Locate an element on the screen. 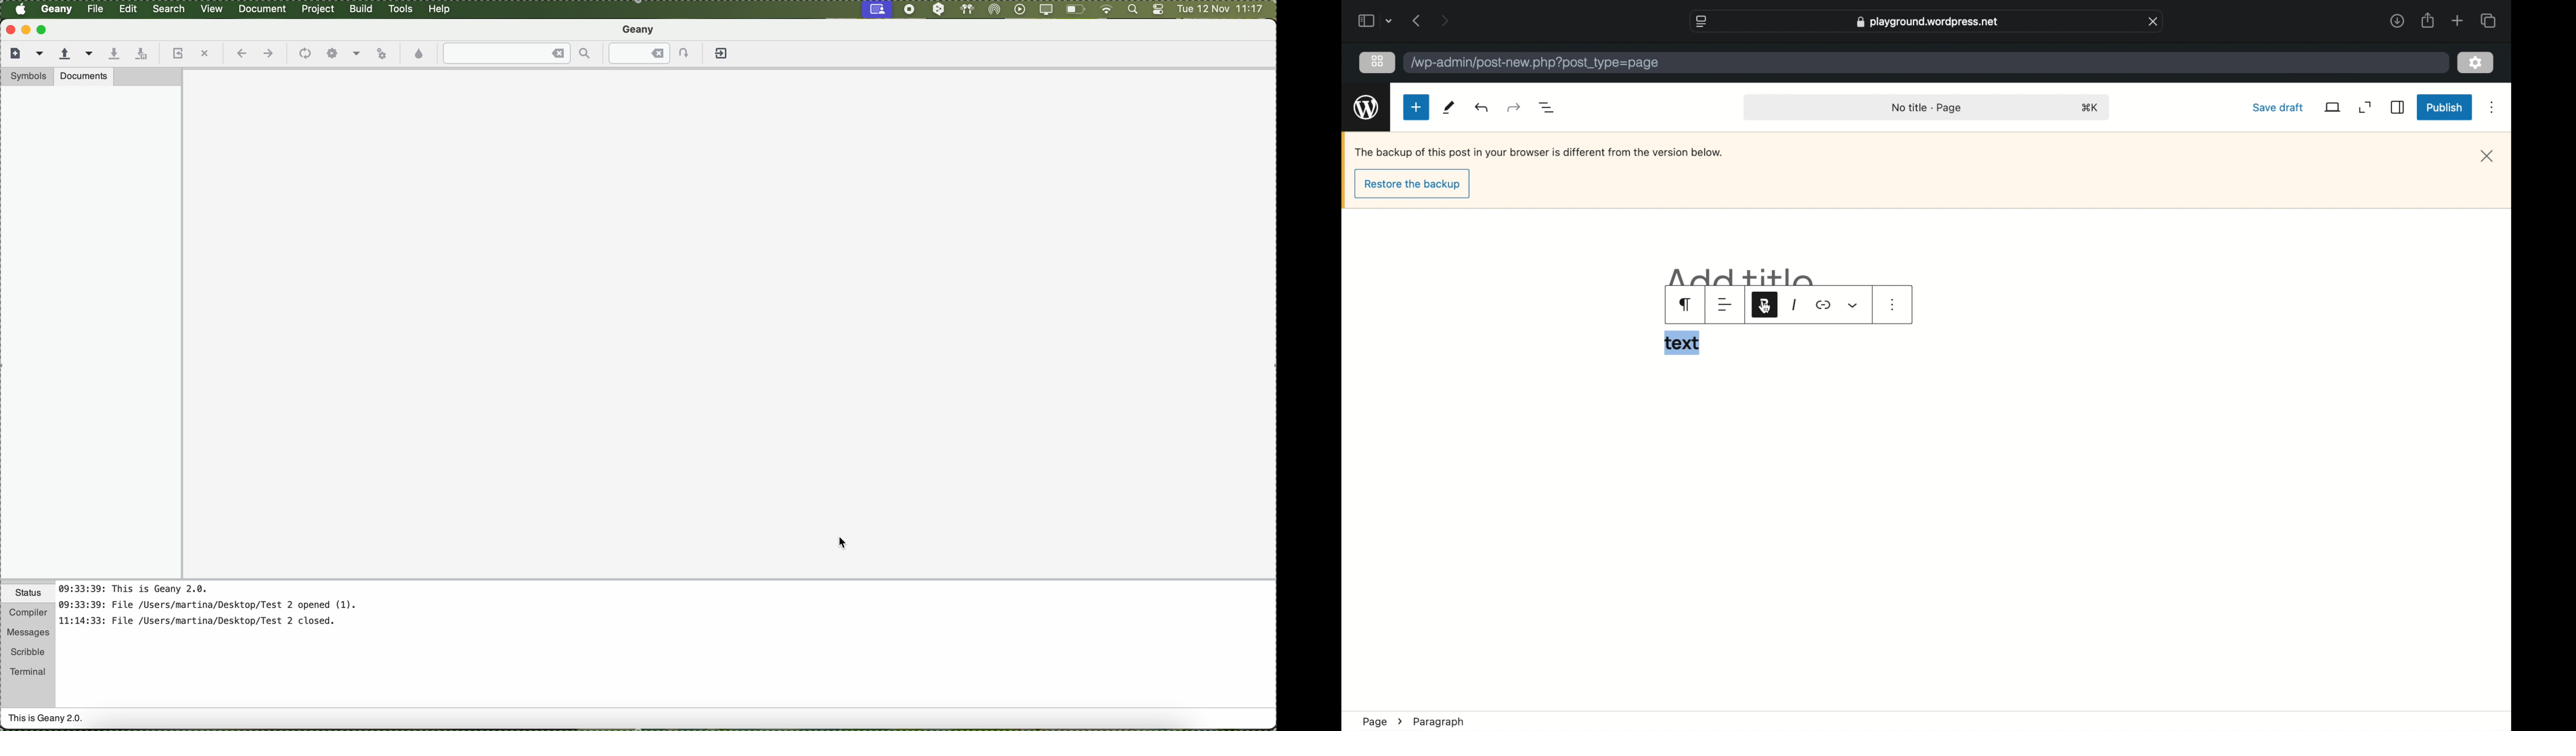 The width and height of the screenshot is (2576, 756). settings is located at coordinates (2477, 62).